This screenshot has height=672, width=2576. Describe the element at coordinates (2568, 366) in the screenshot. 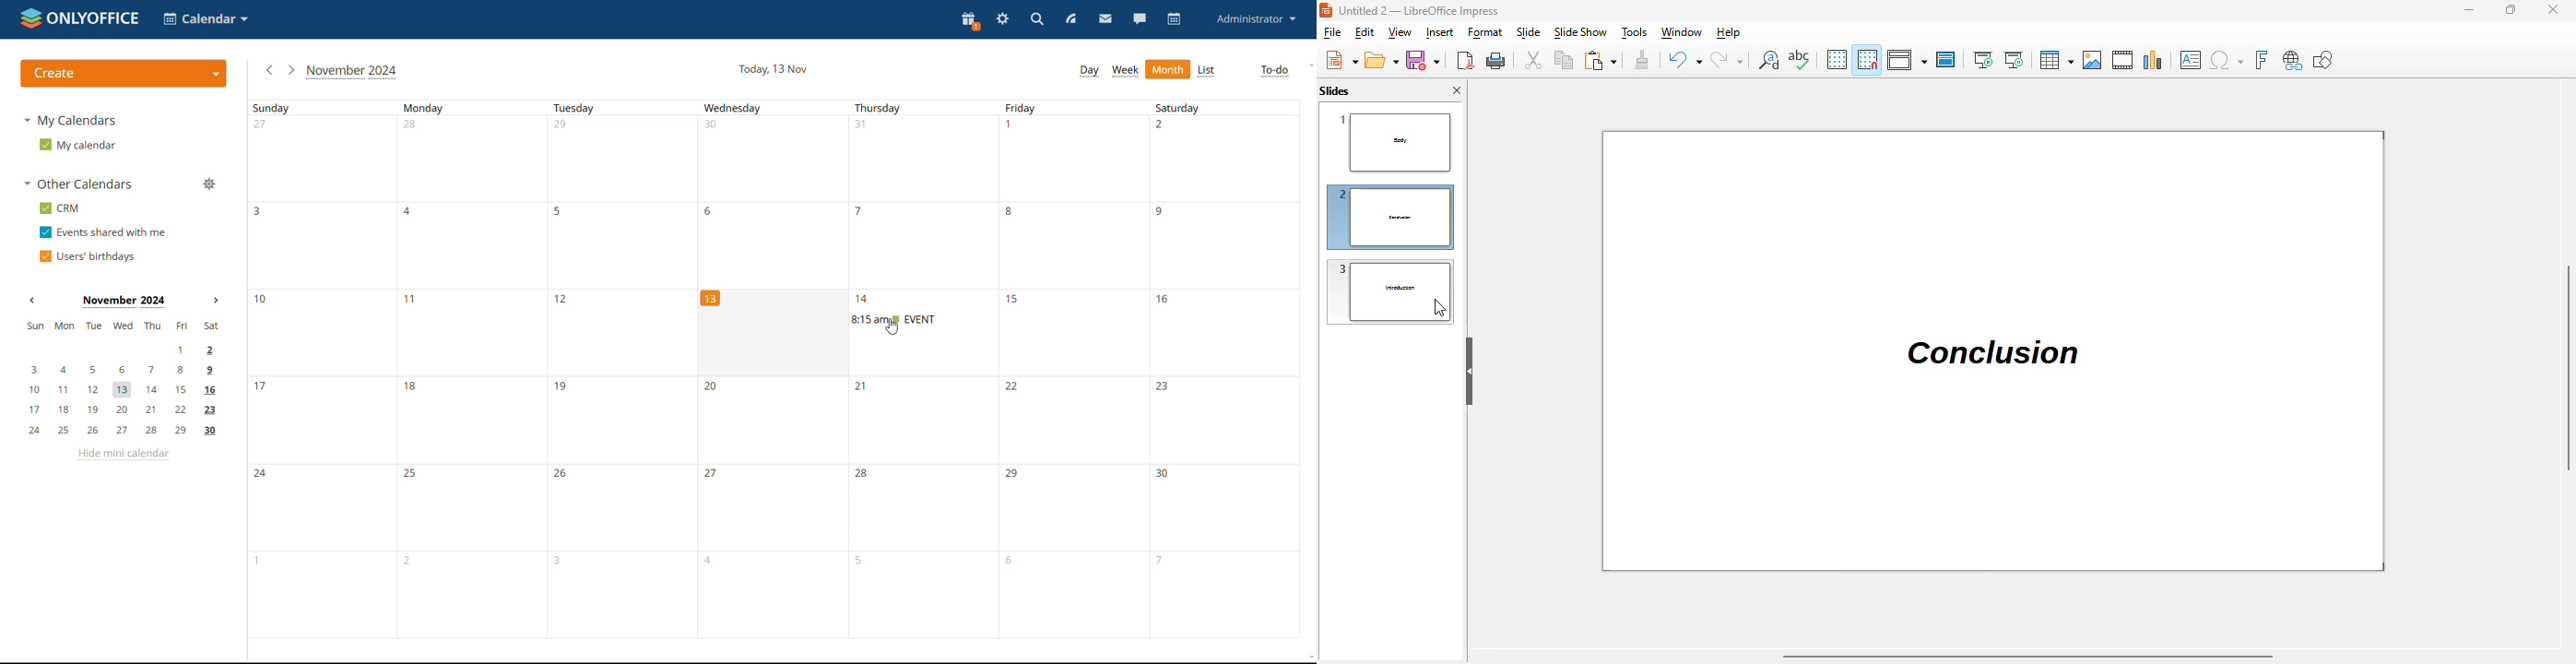

I see `vertical scroll bar` at that location.